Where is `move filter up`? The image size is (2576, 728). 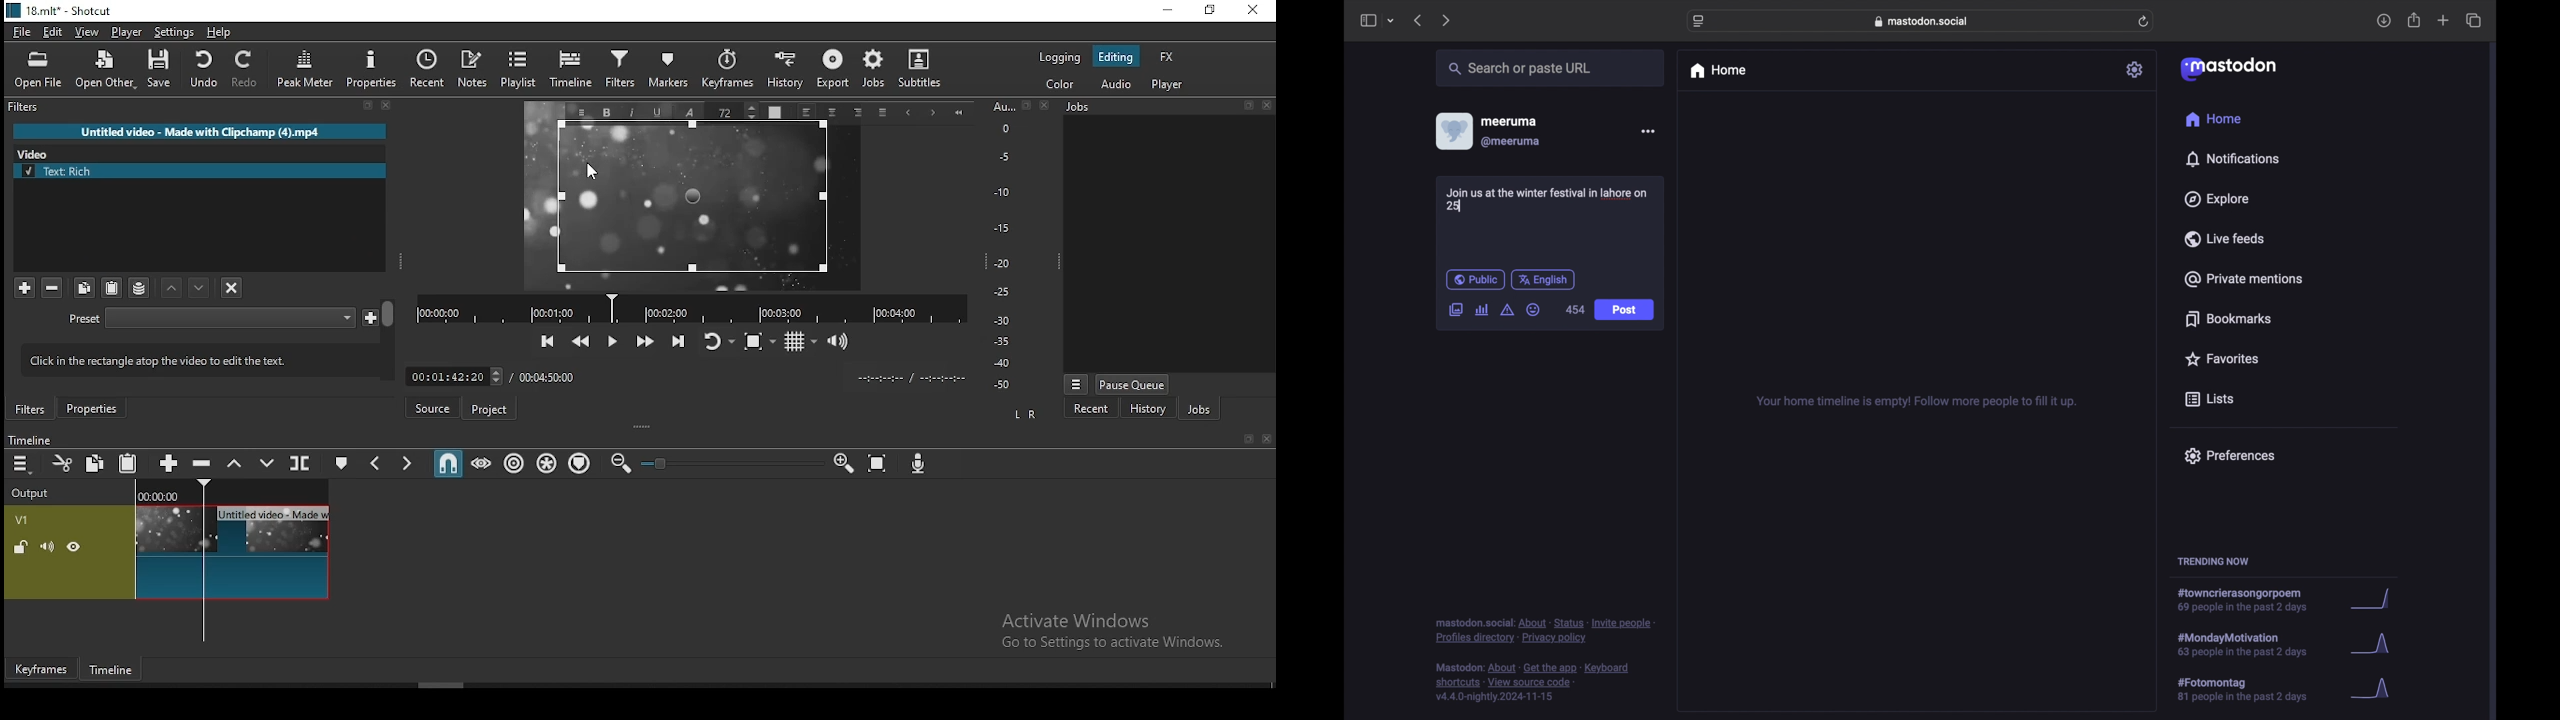
move filter up is located at coordinates (201, 287).